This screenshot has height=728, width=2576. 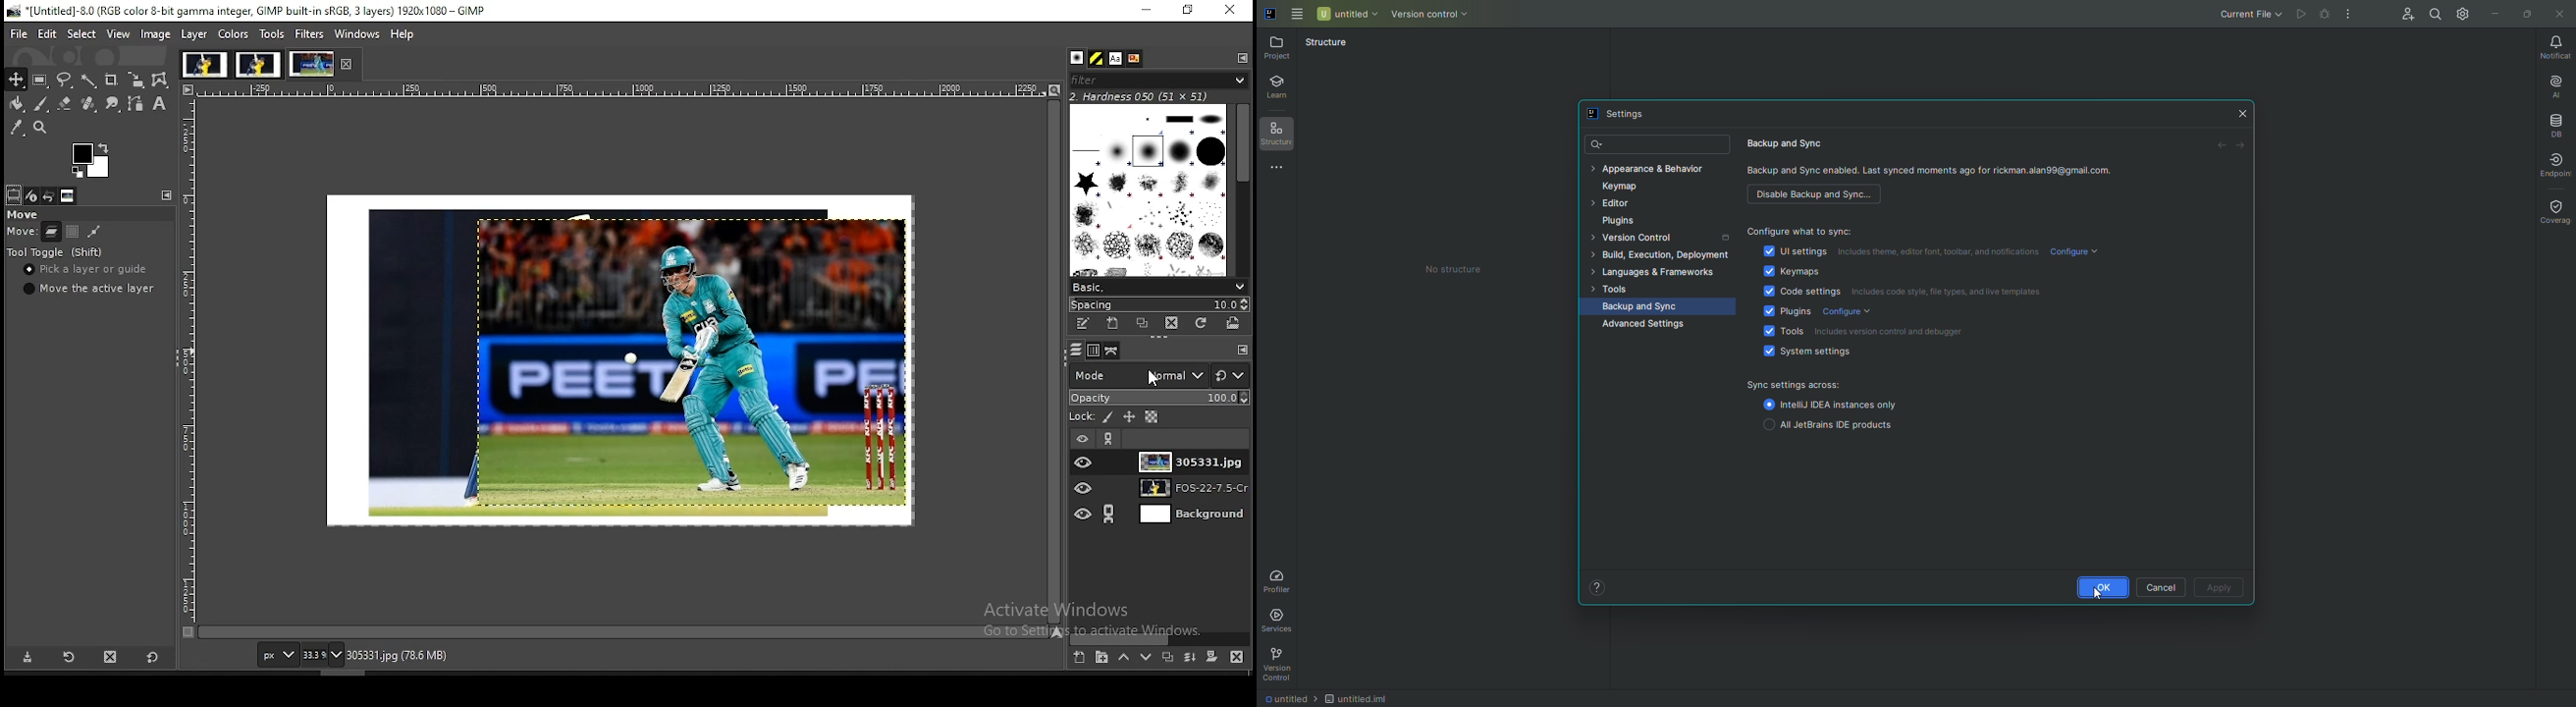 I want to click on select, so click(x=82, y=34).